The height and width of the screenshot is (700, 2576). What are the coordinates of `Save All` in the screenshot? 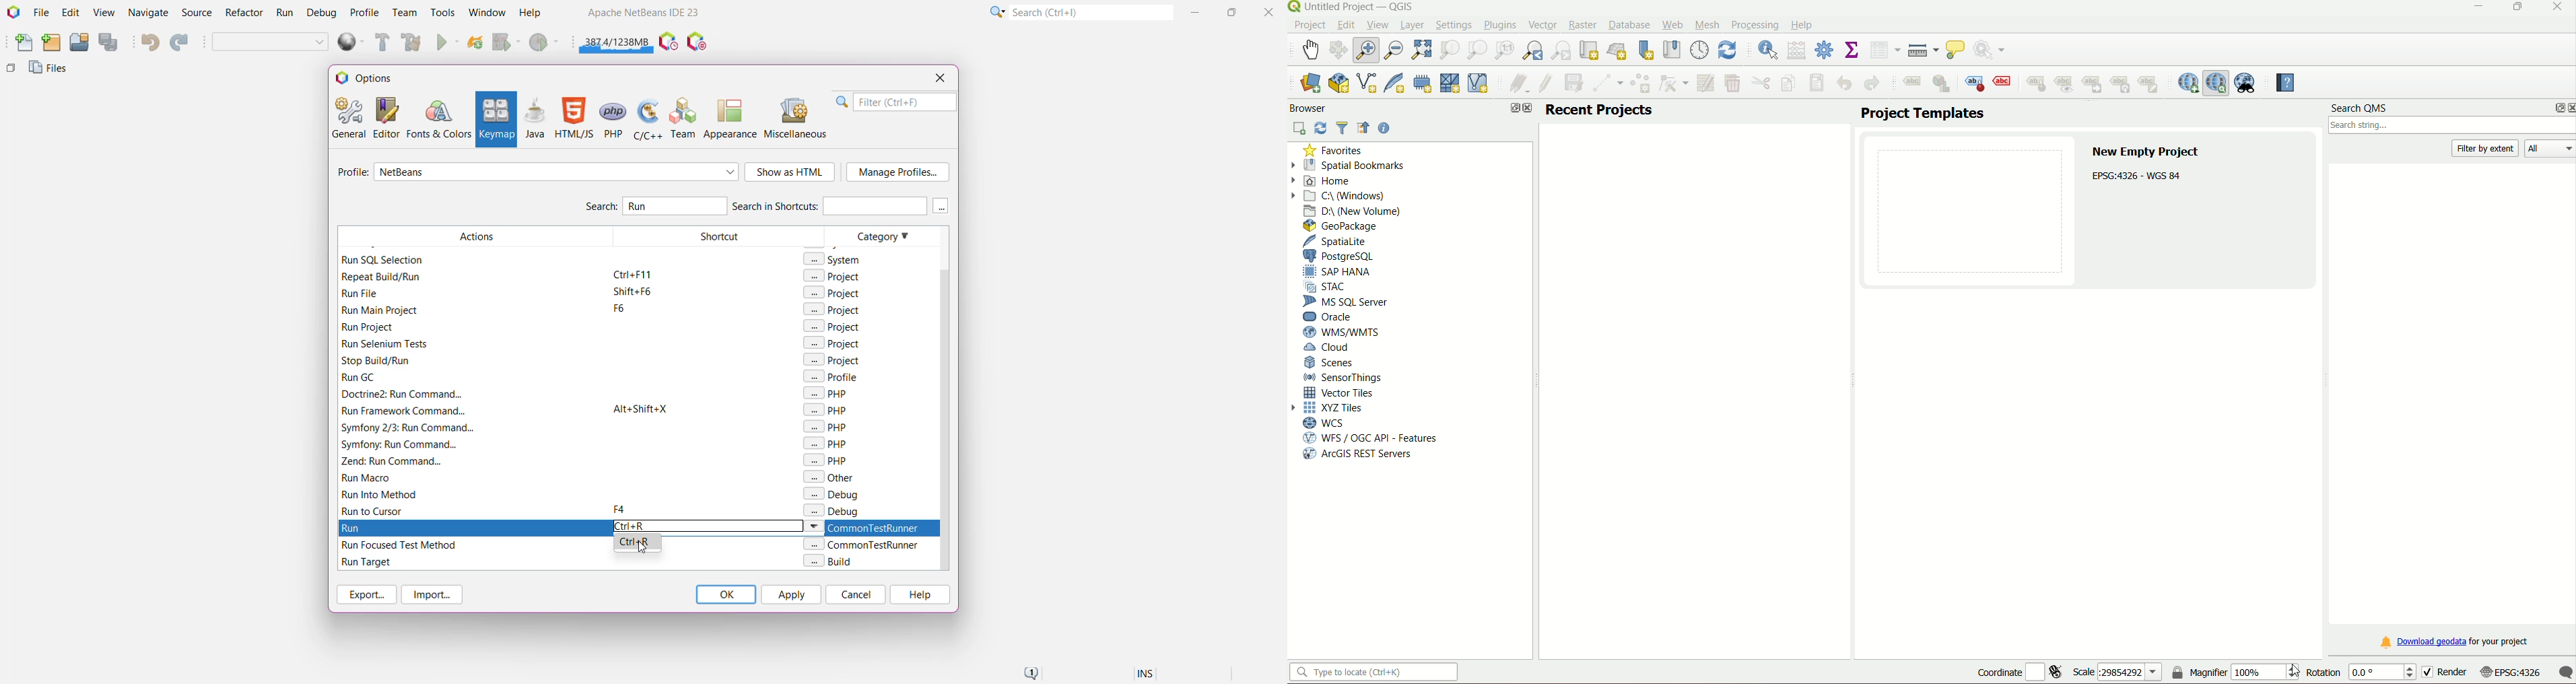 It's located at (109, 42).